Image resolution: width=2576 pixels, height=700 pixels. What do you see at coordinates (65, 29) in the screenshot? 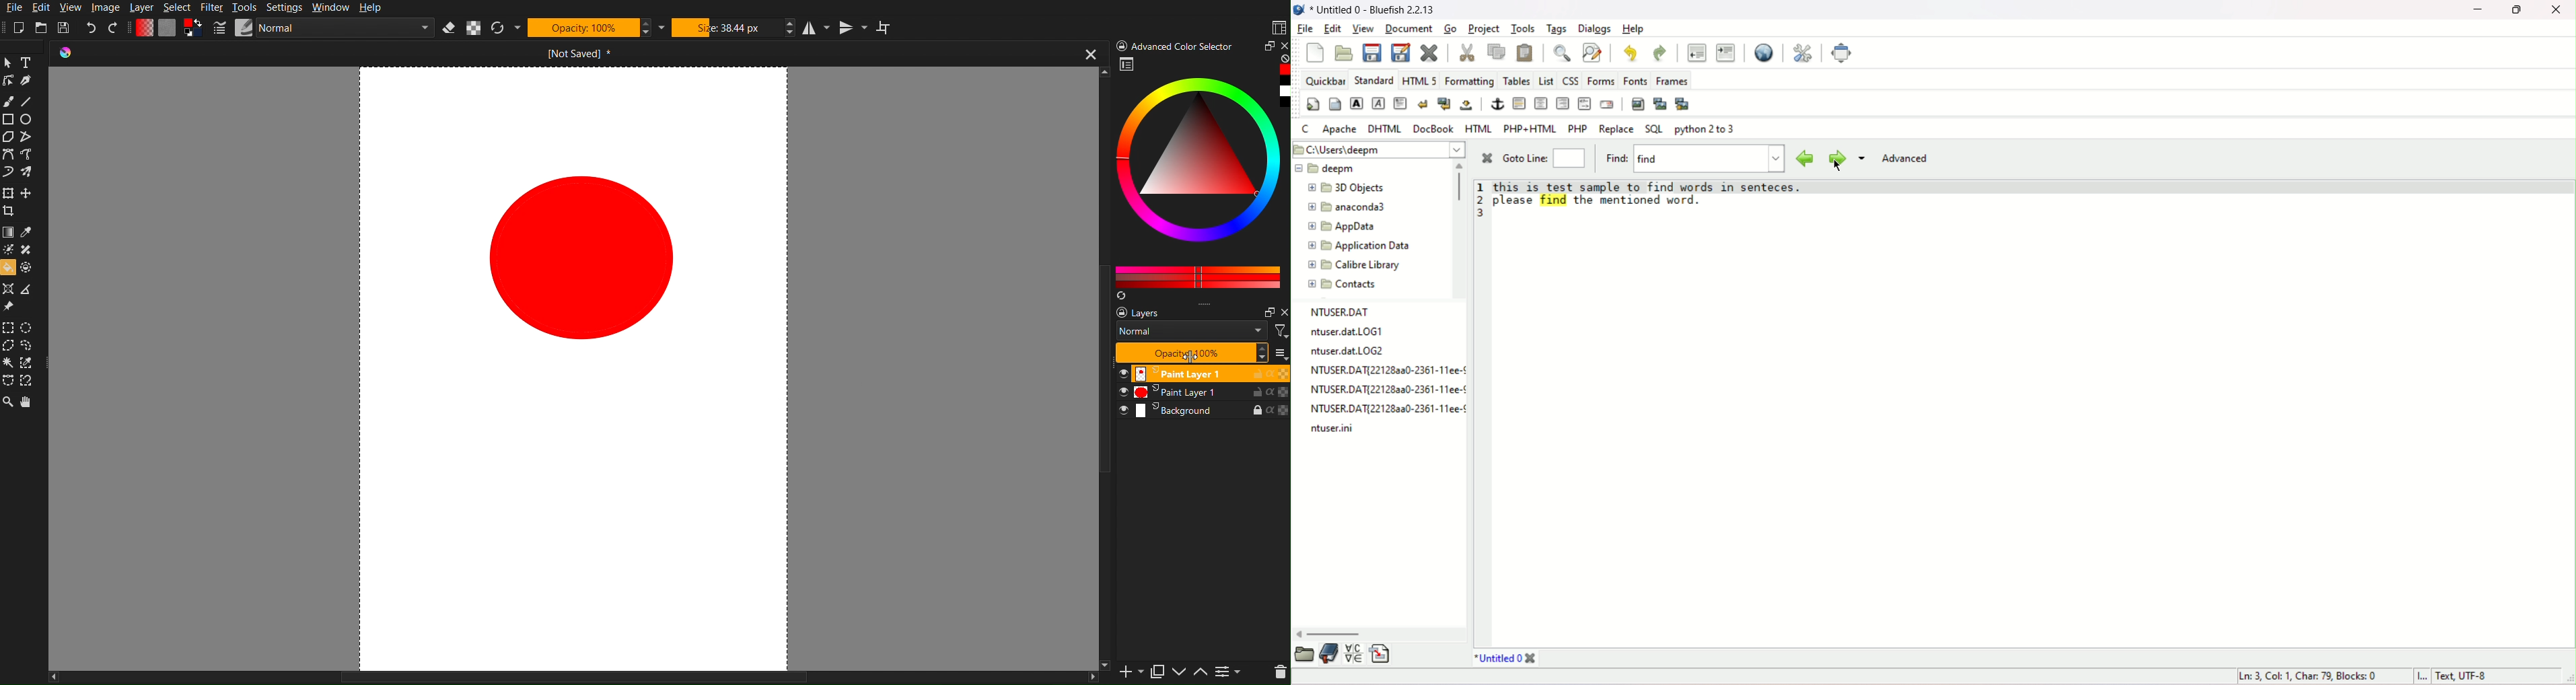
I see `Save` at bounding box center [65, 29].